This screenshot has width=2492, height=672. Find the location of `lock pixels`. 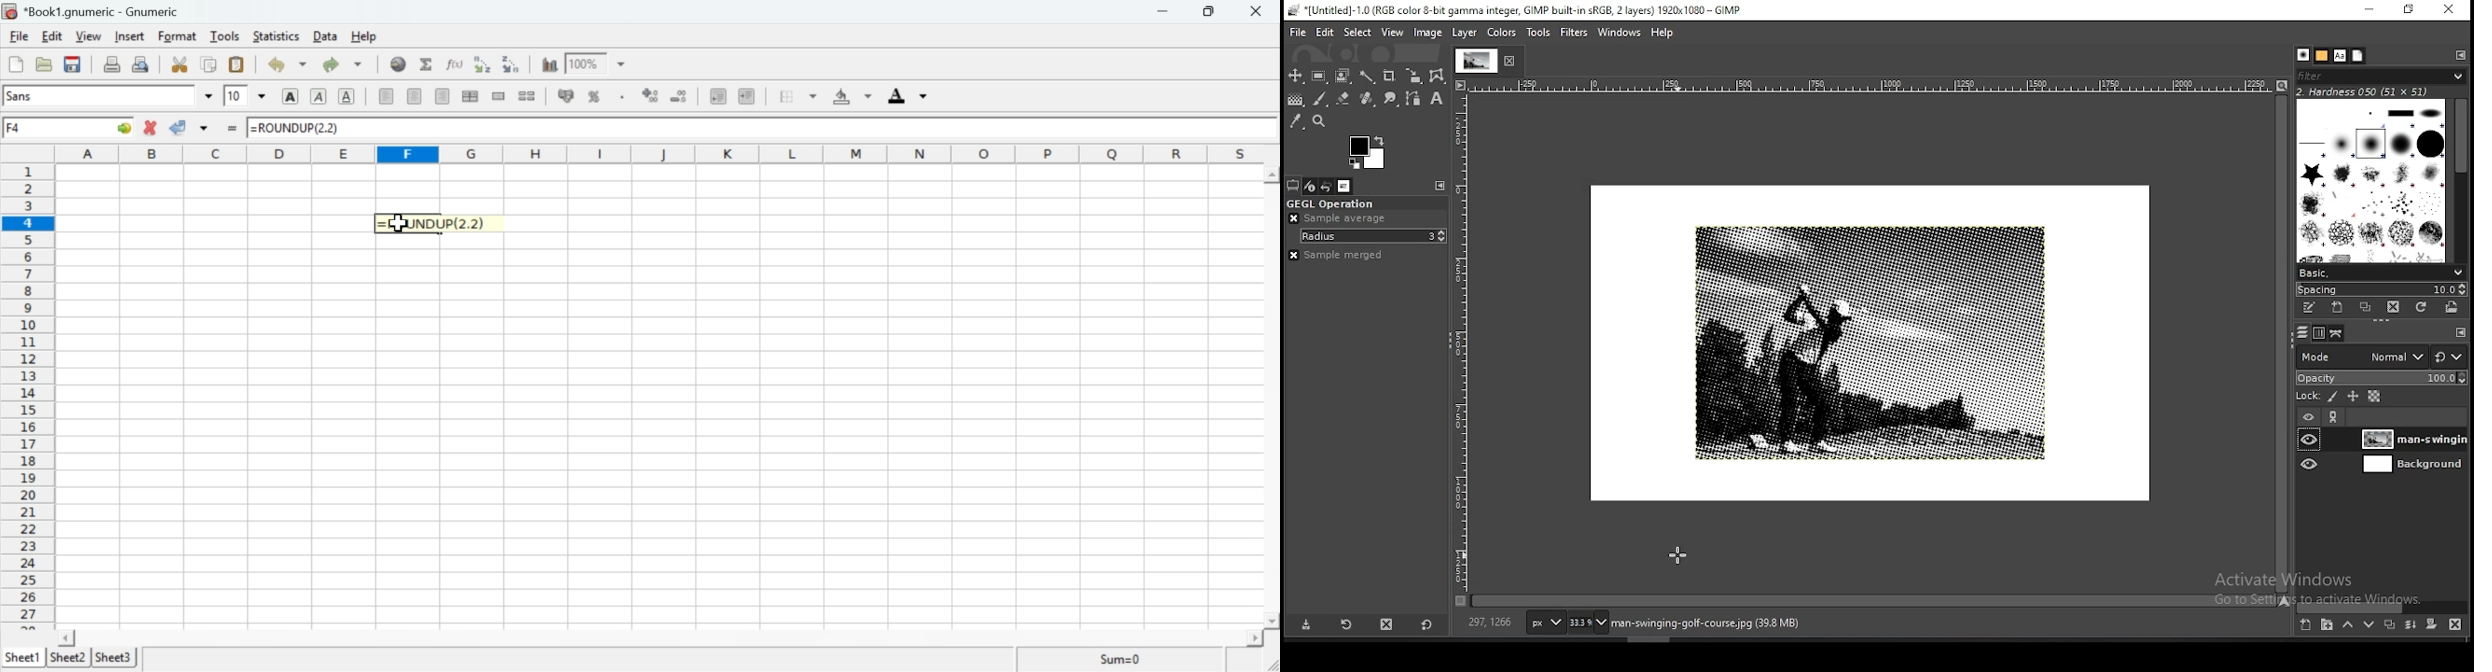

lock pixels is located at coordinates (2331, 397).